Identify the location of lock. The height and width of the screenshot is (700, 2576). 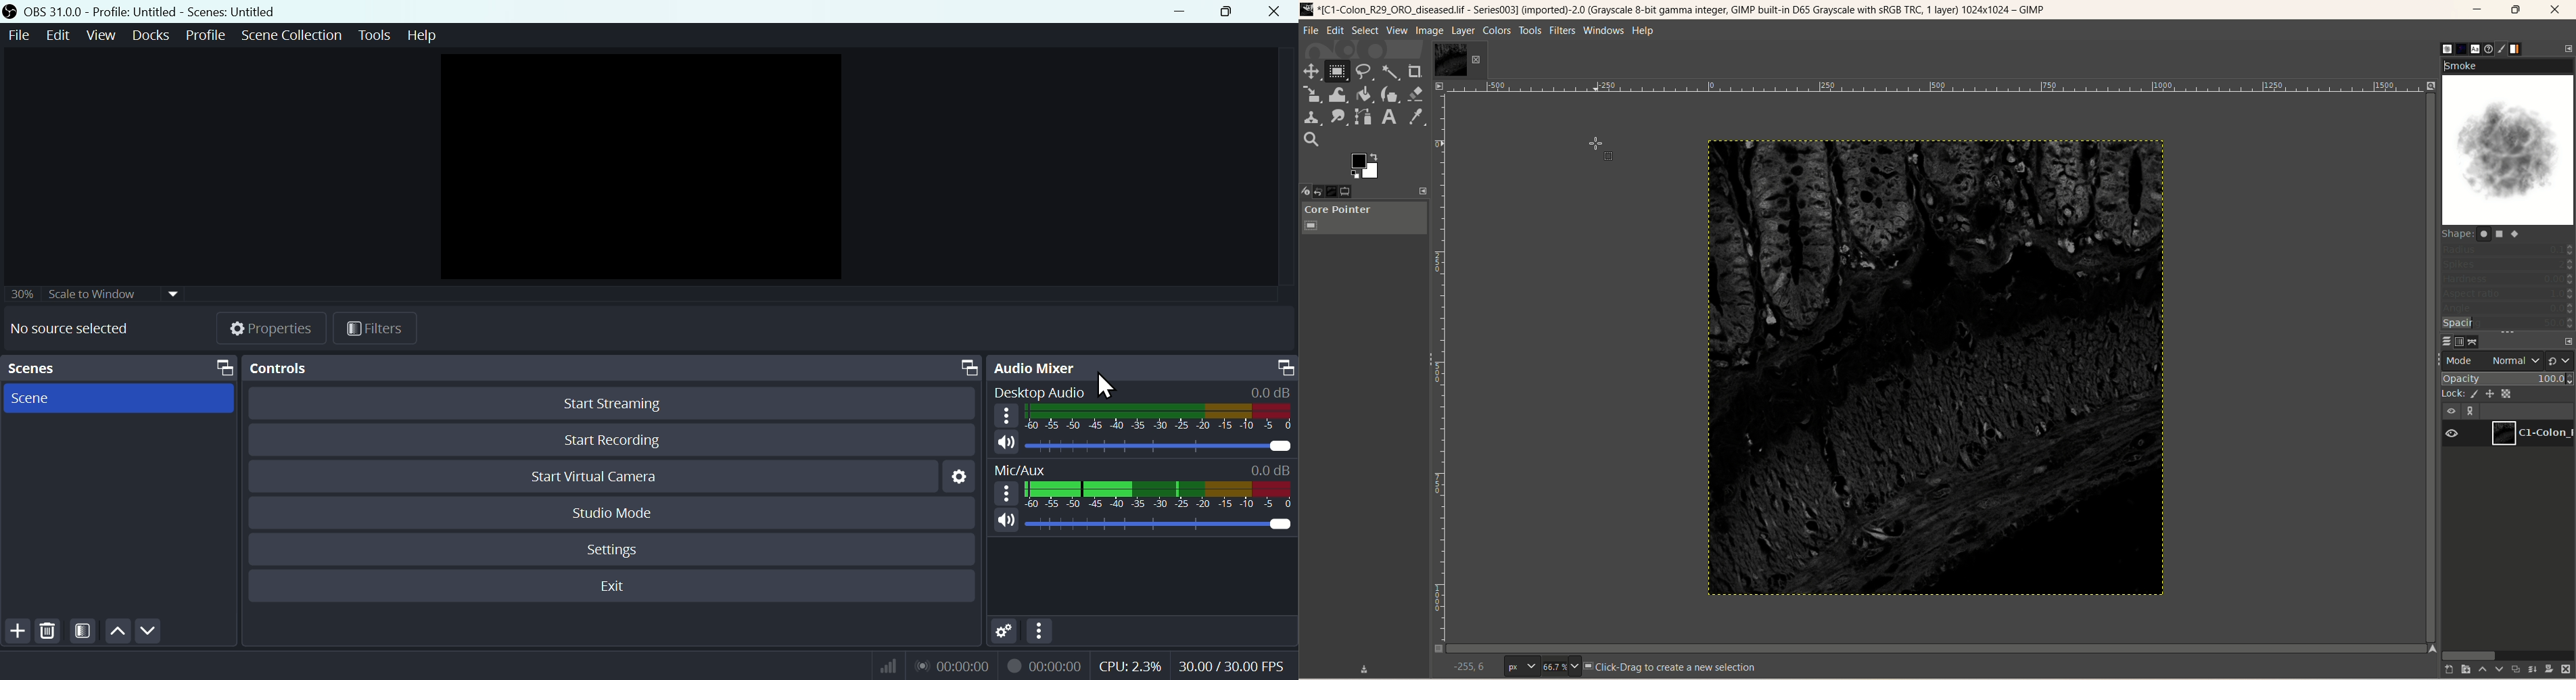
(2455, 395).